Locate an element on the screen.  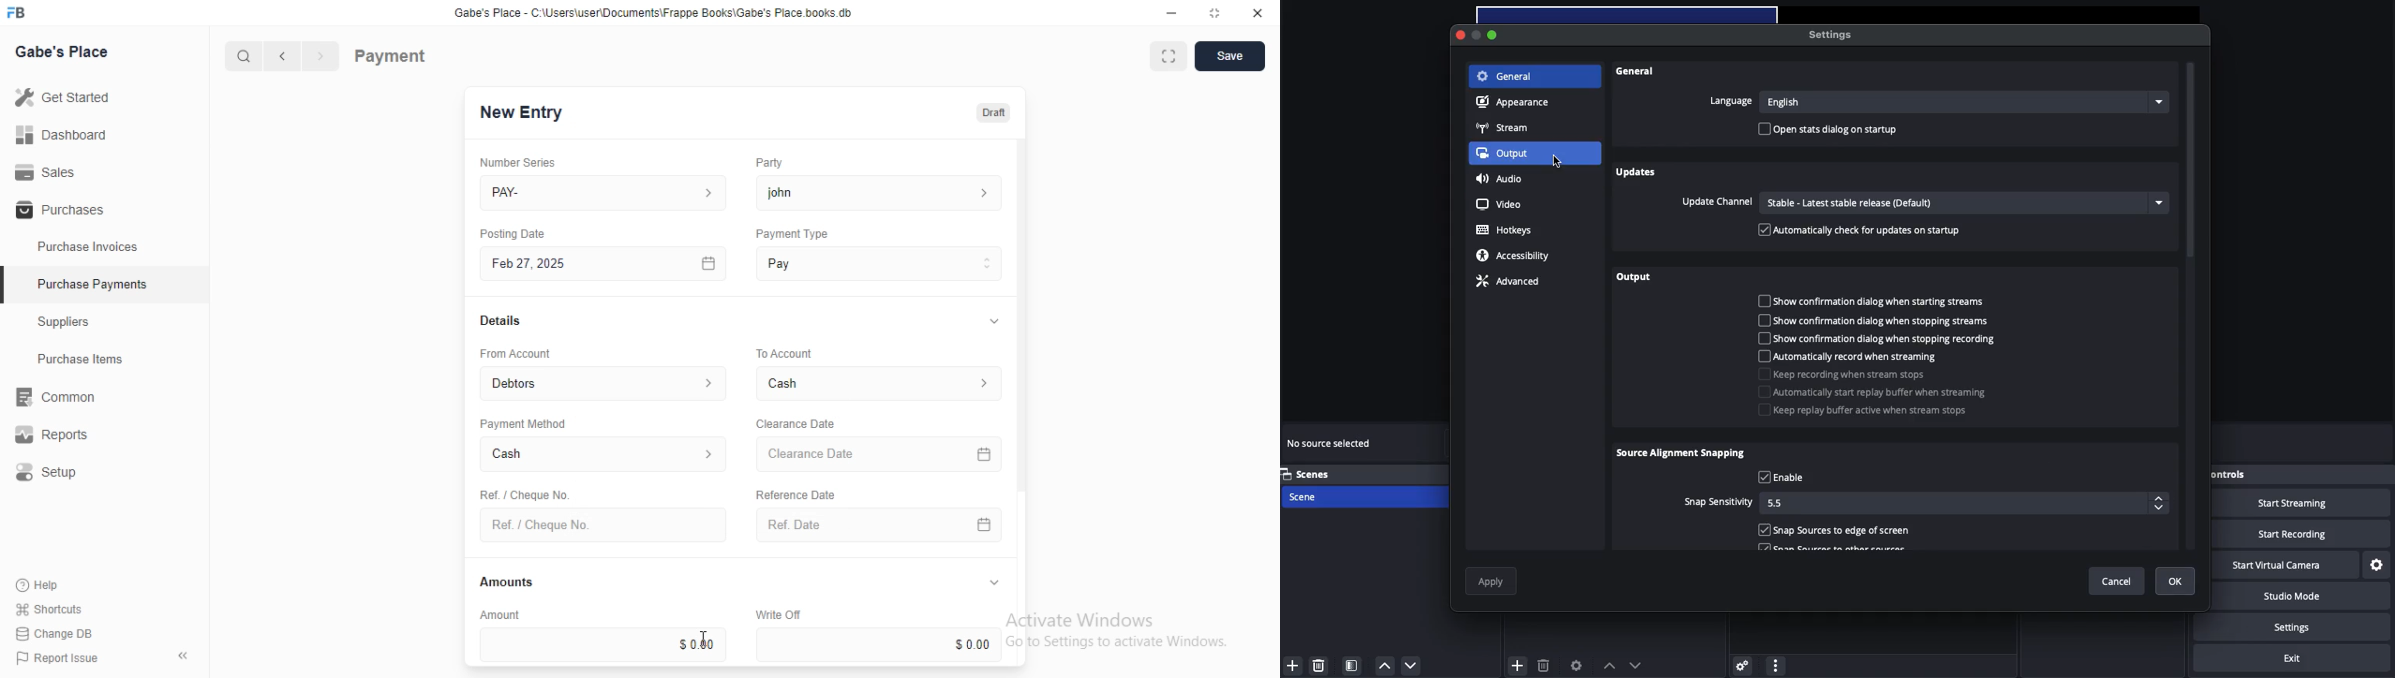
Posting Date is located at coordinates (514, 233).